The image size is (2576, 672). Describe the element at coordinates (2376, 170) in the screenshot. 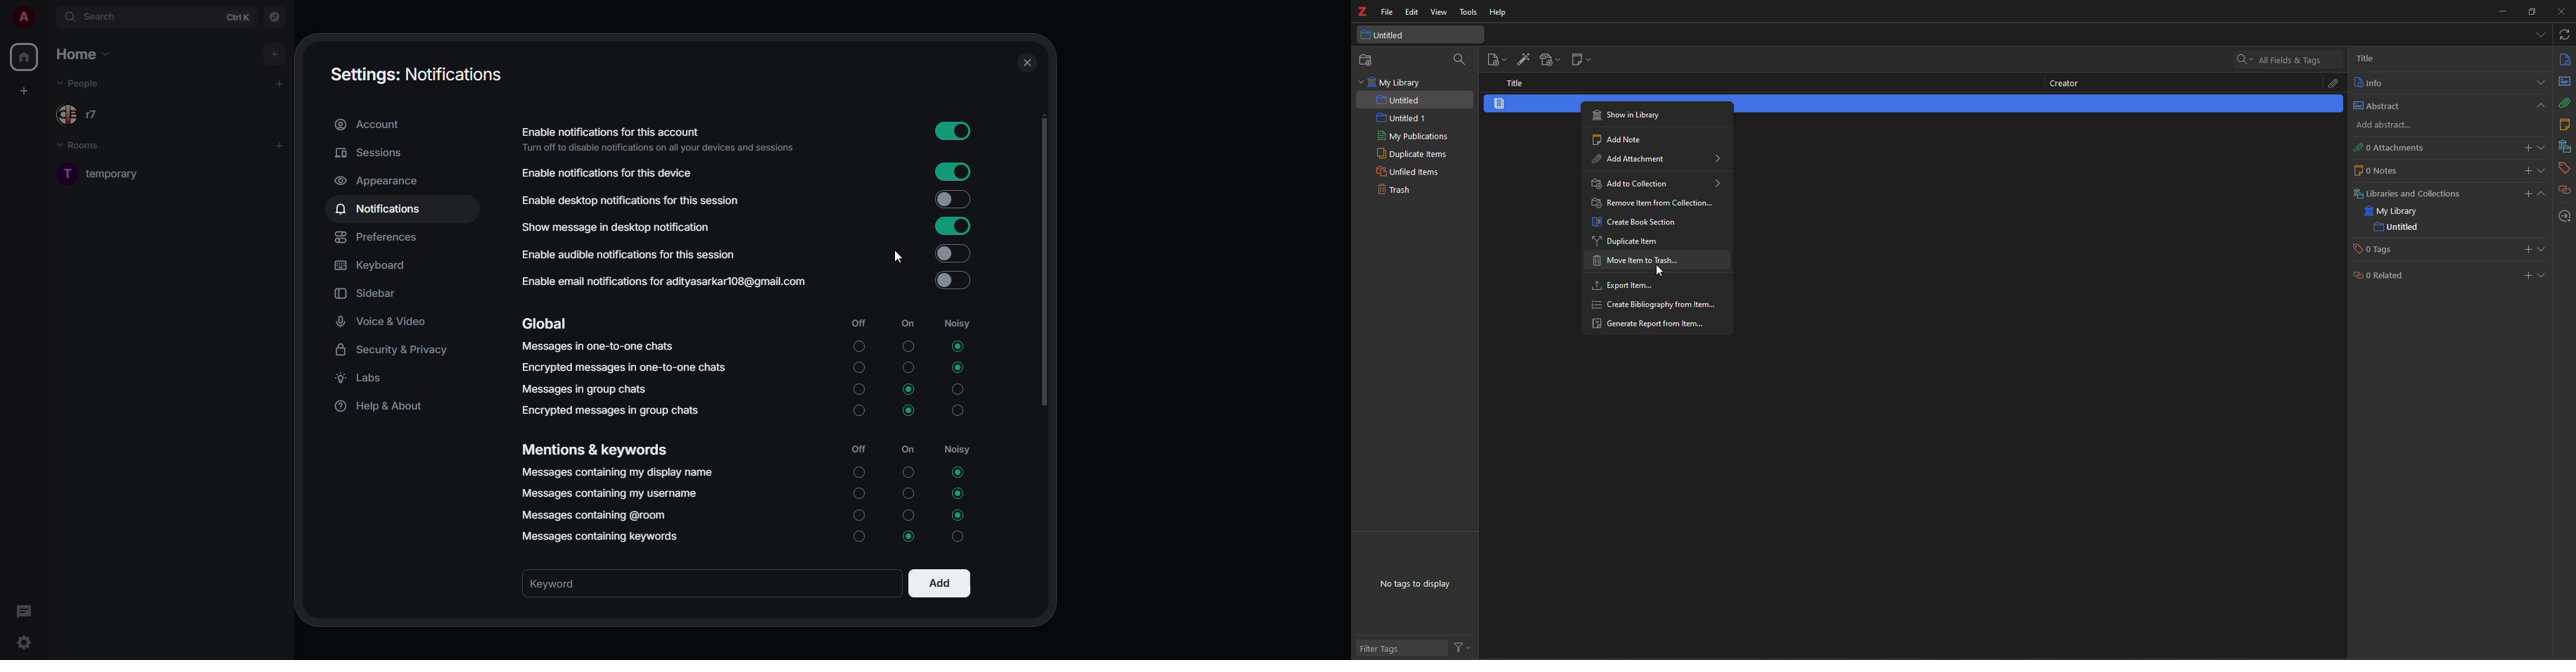

I see `note` at that location.